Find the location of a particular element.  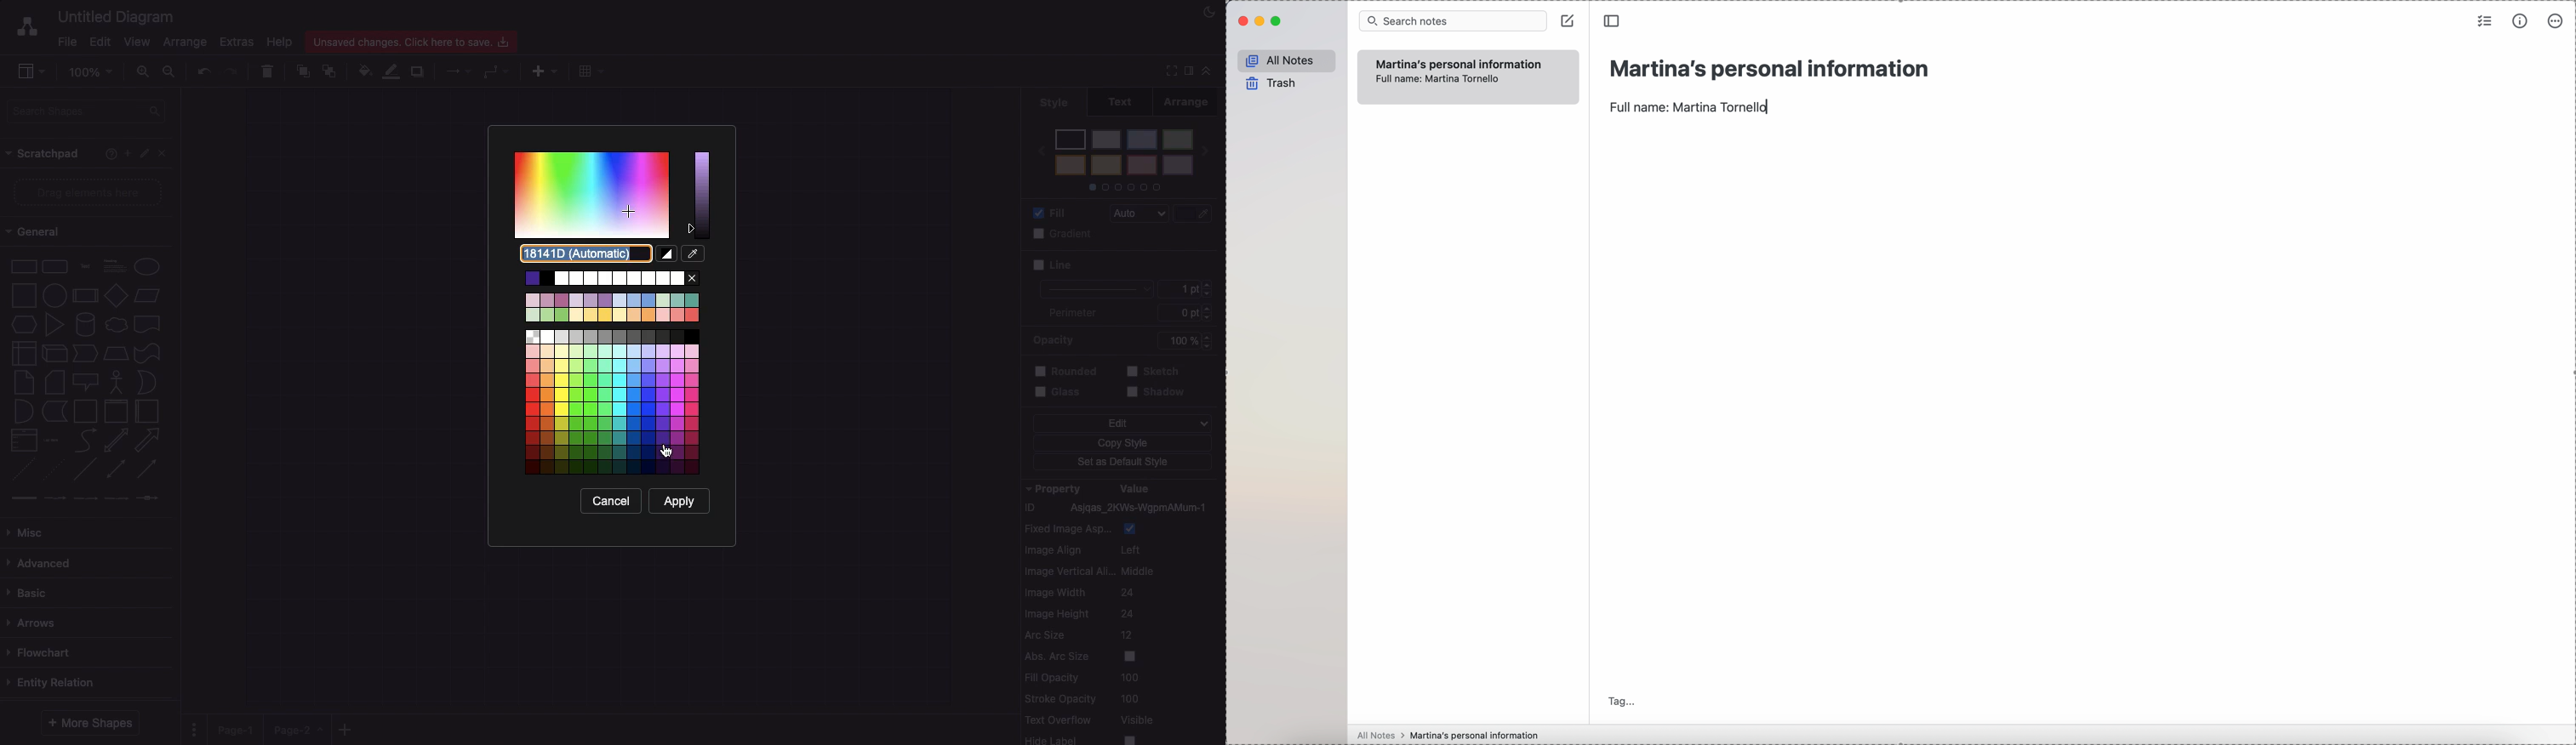

toggle sidebar is located at coordinates (1611, 21).